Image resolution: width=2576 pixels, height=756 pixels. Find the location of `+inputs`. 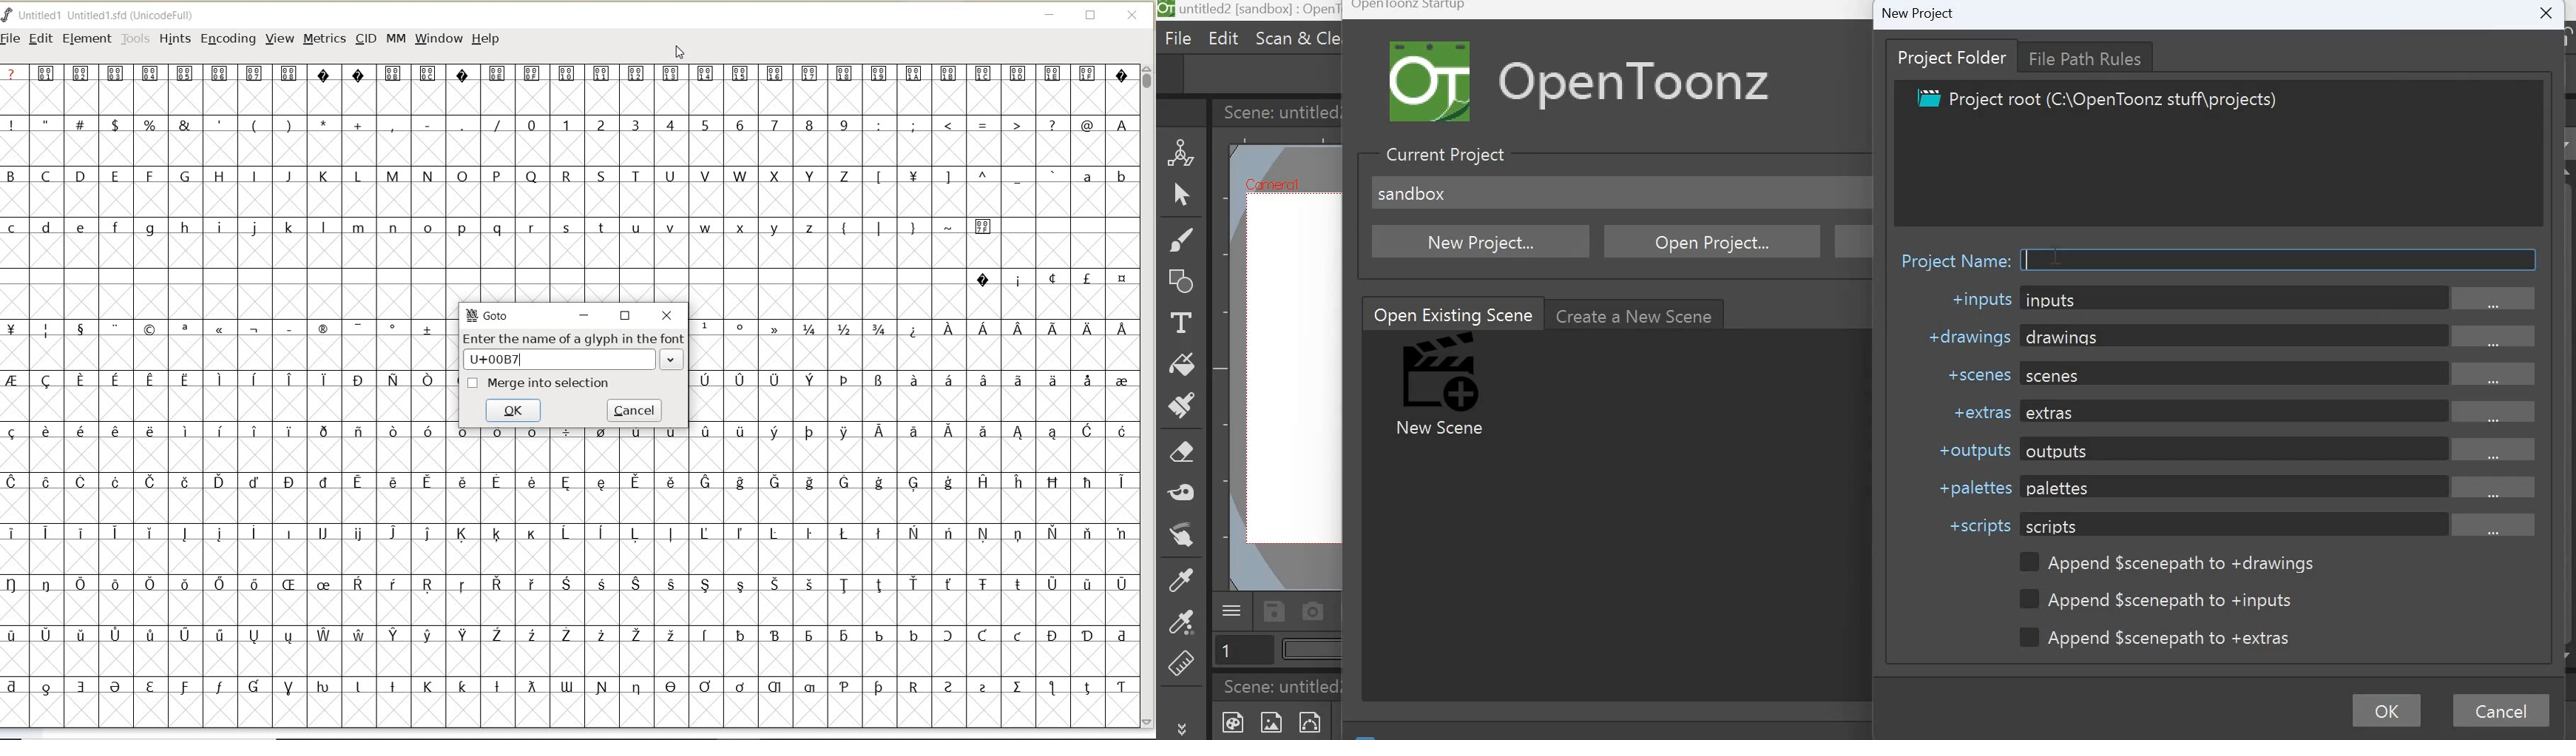

+inputs is located at coordinates (1978, 301).